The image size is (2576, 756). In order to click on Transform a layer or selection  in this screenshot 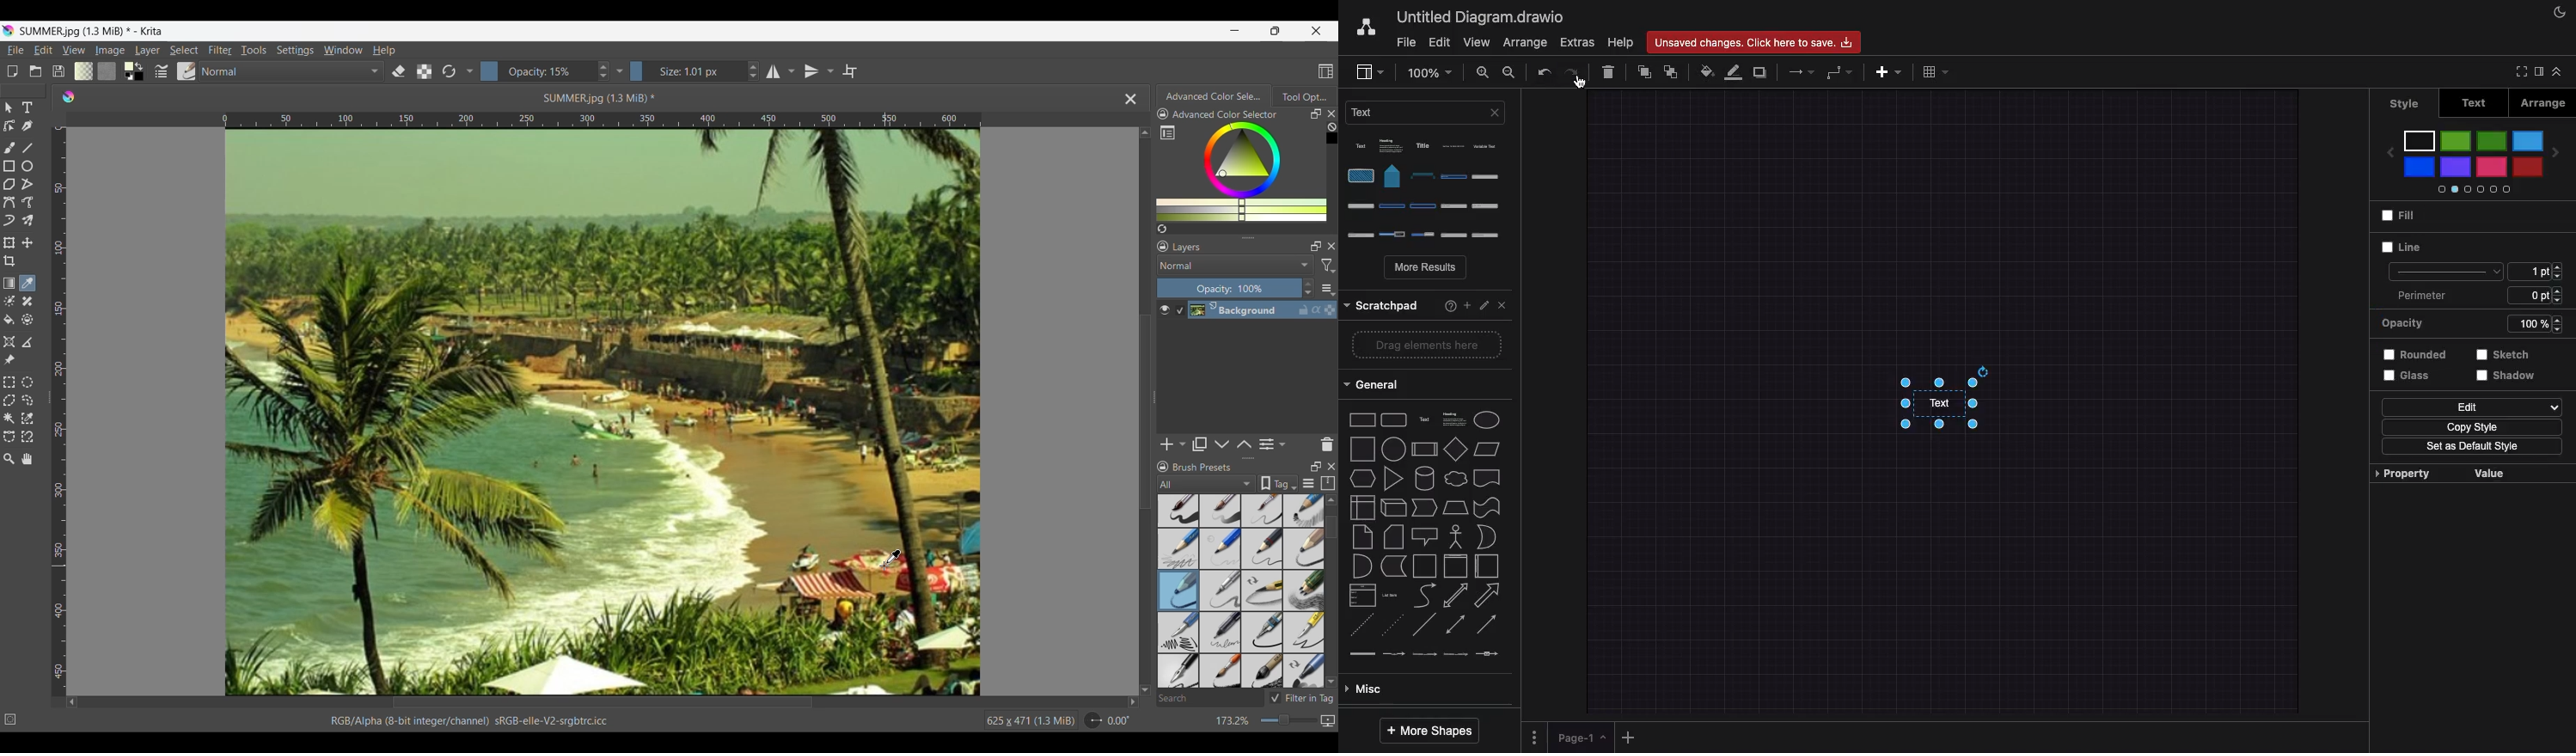, I will do `click(8, 243)`.